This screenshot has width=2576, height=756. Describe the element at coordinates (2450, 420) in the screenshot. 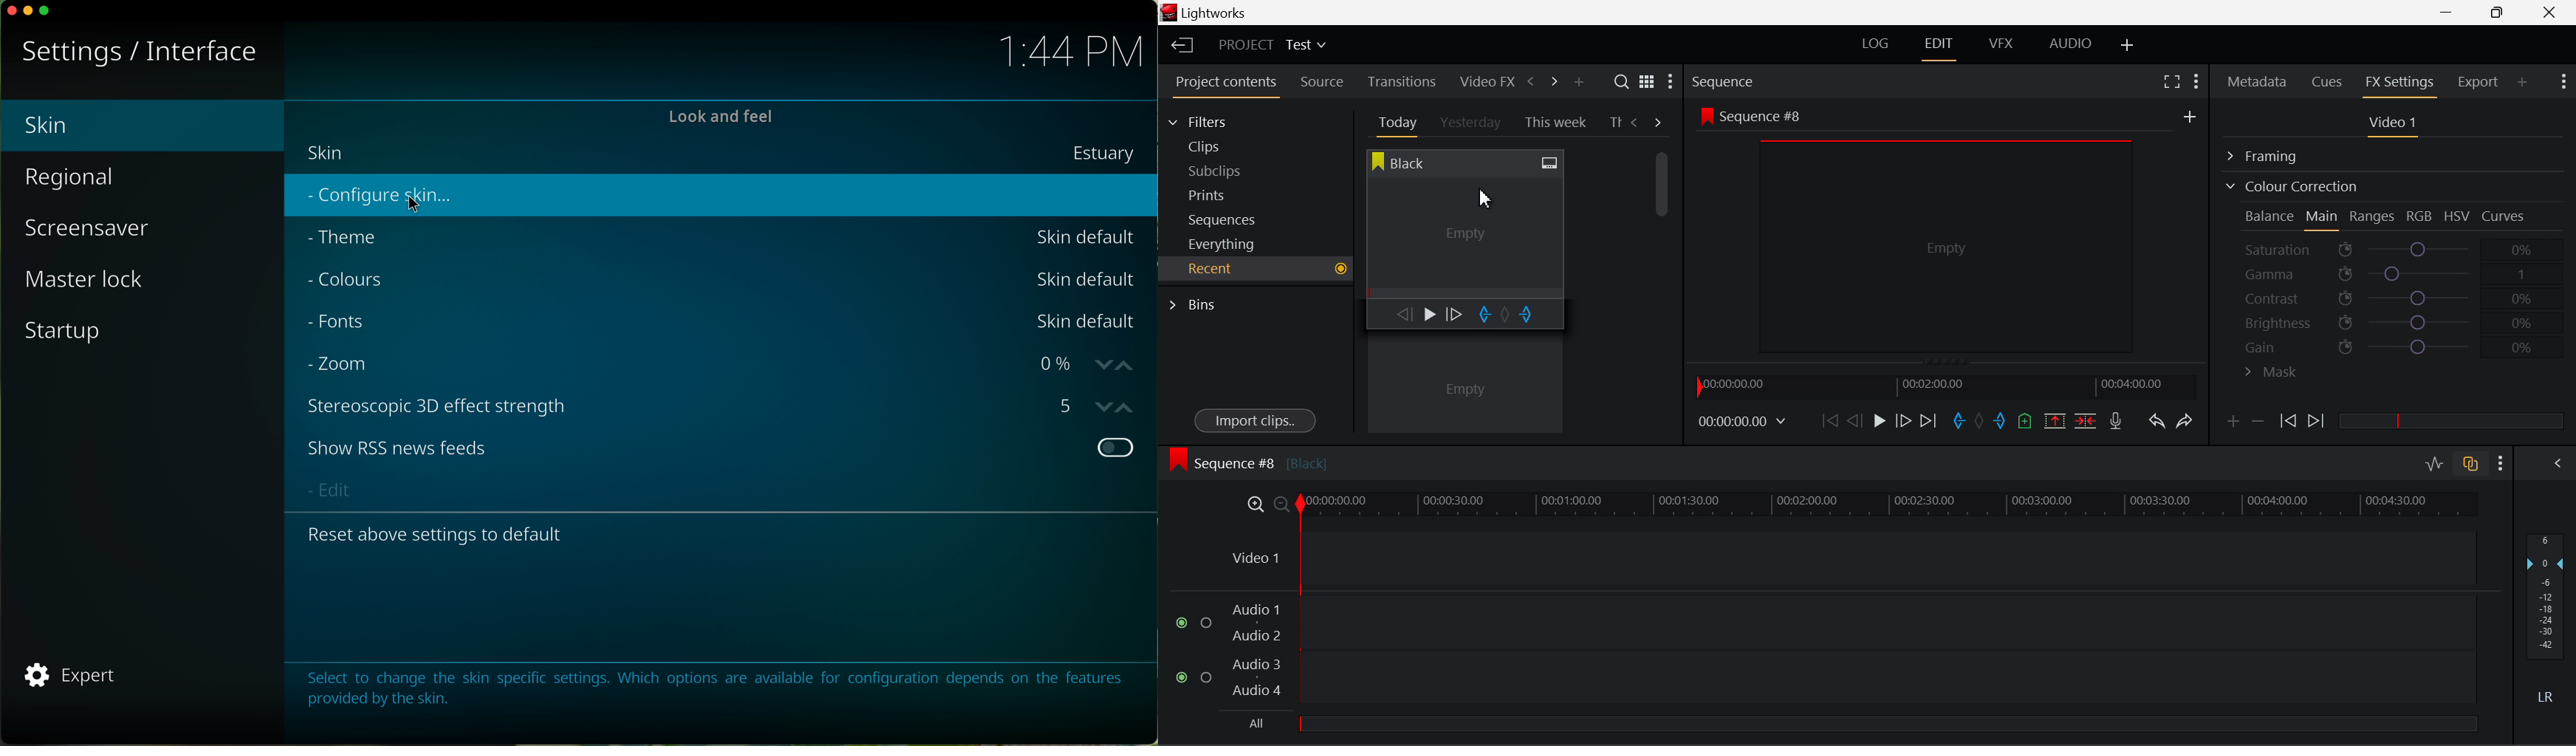

I see `slider` at that location.